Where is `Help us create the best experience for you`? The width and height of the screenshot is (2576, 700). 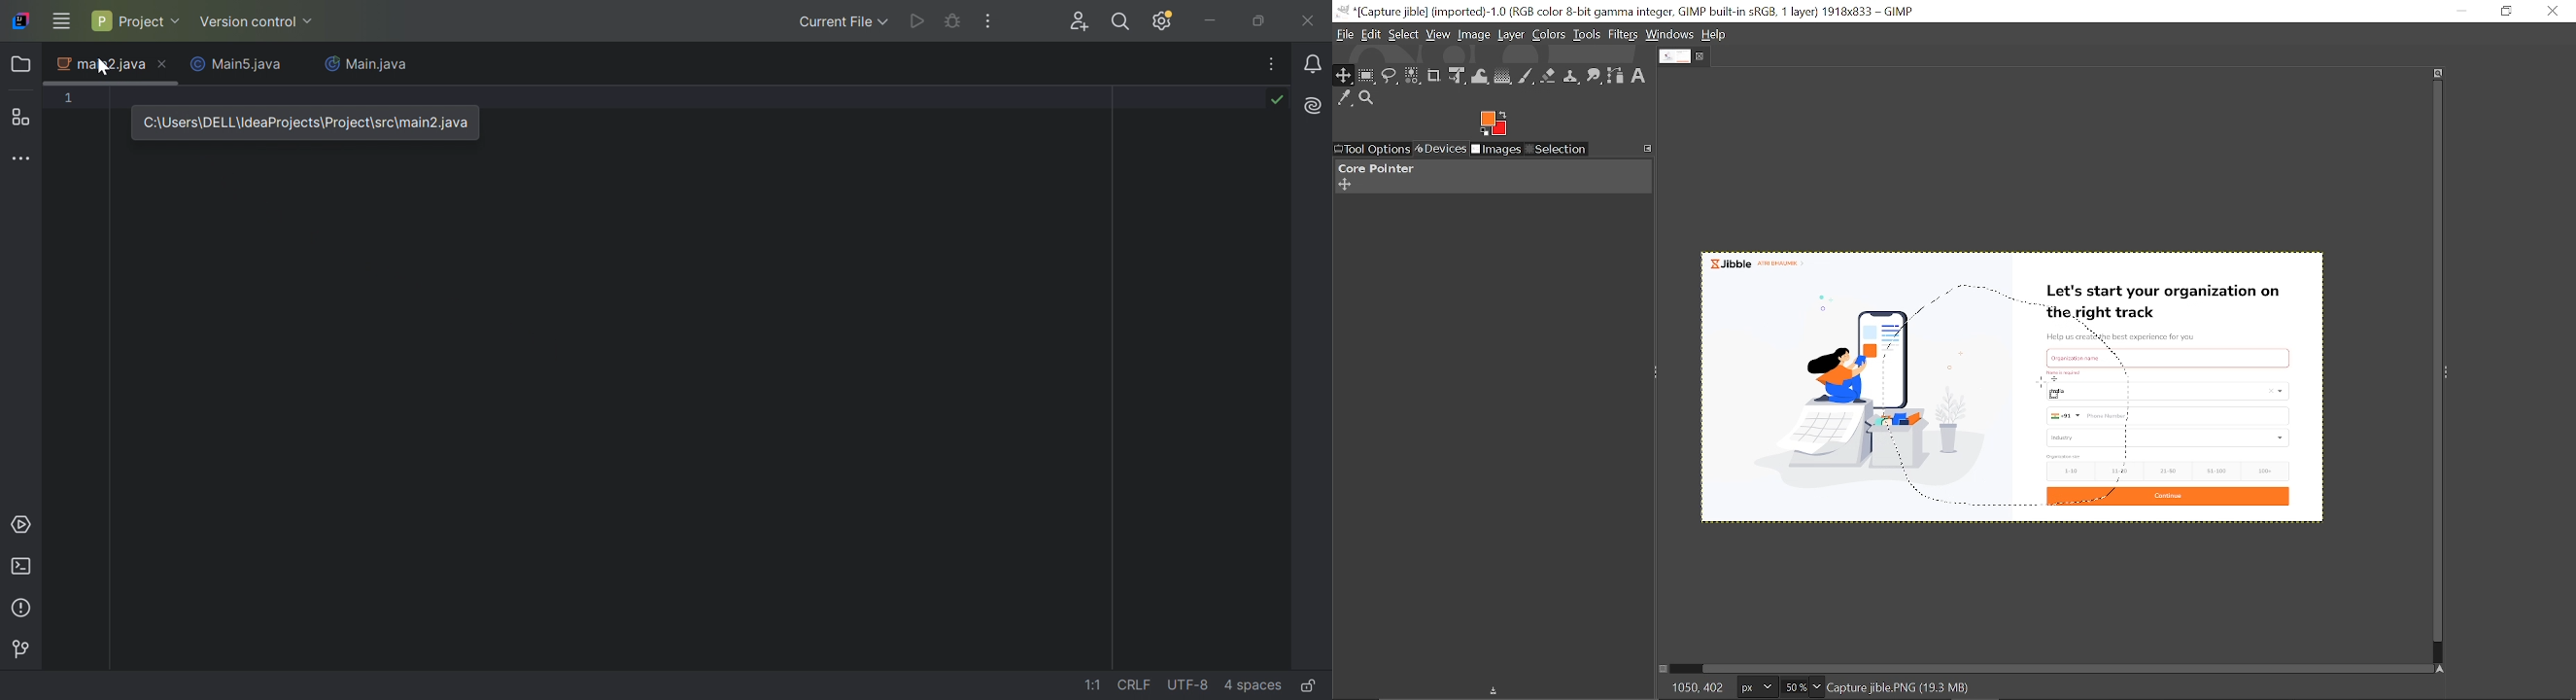
Help us create the best experience for you is located at coordinates (2120, 337).